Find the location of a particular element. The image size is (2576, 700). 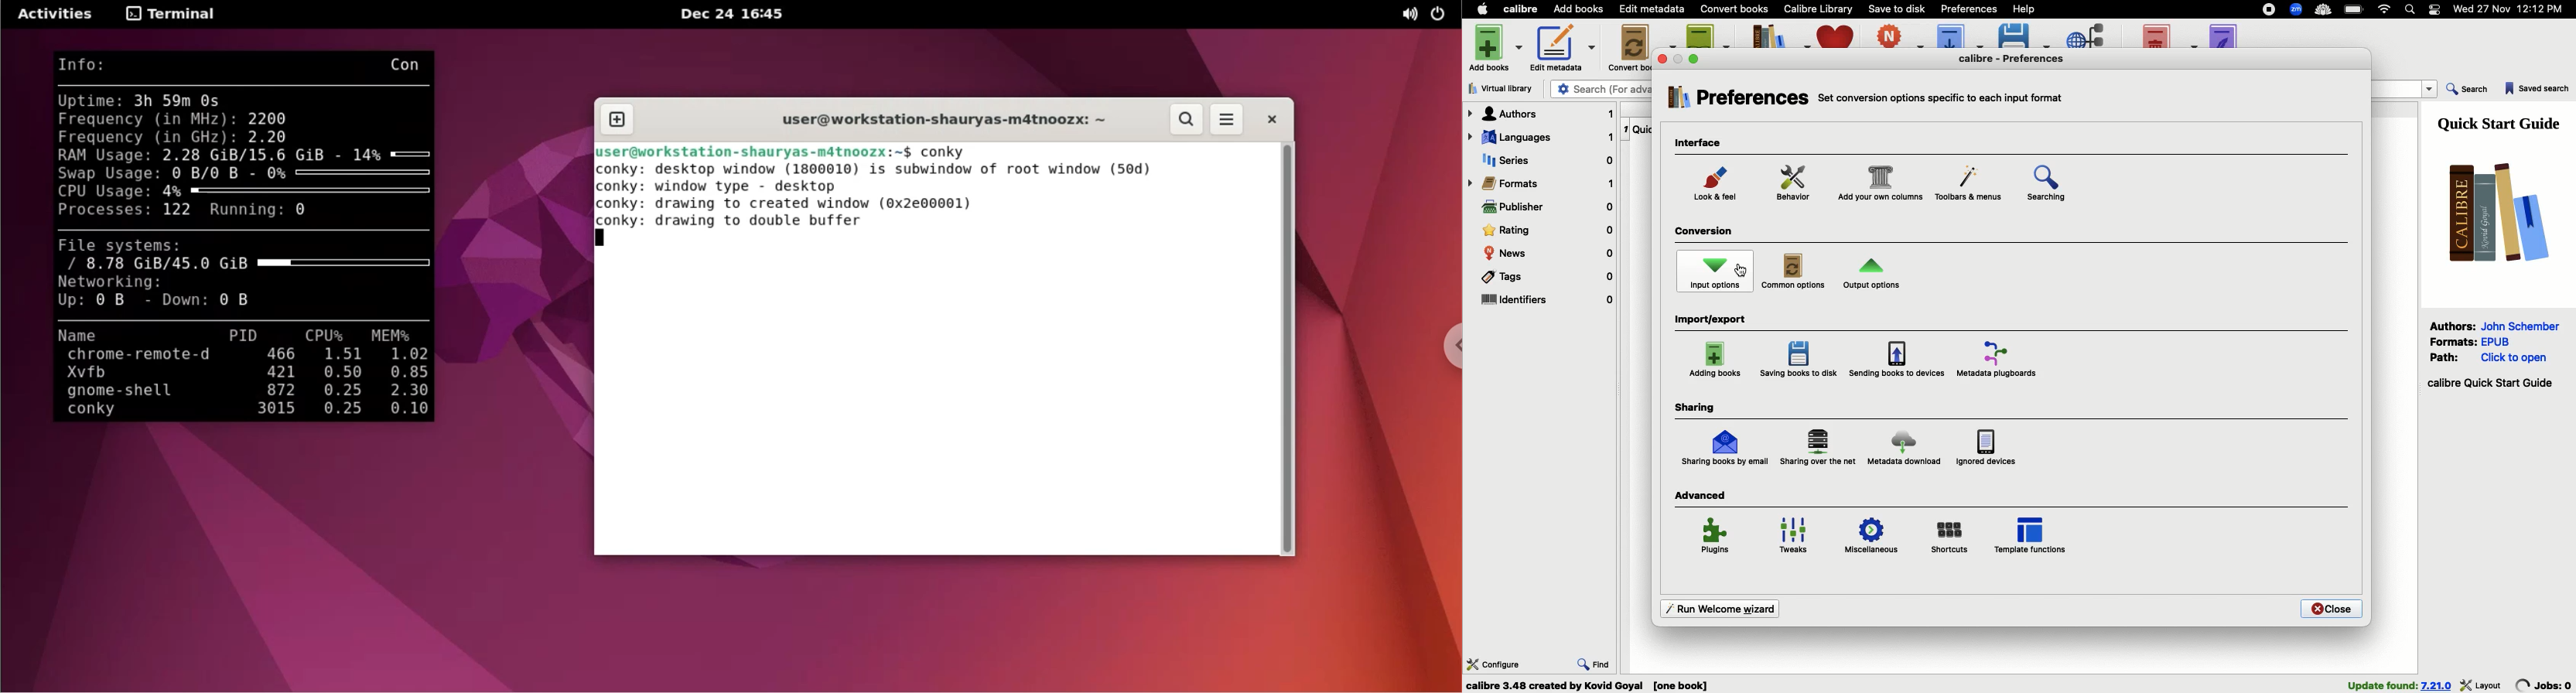

1 is located at coordinates (1625, 127).